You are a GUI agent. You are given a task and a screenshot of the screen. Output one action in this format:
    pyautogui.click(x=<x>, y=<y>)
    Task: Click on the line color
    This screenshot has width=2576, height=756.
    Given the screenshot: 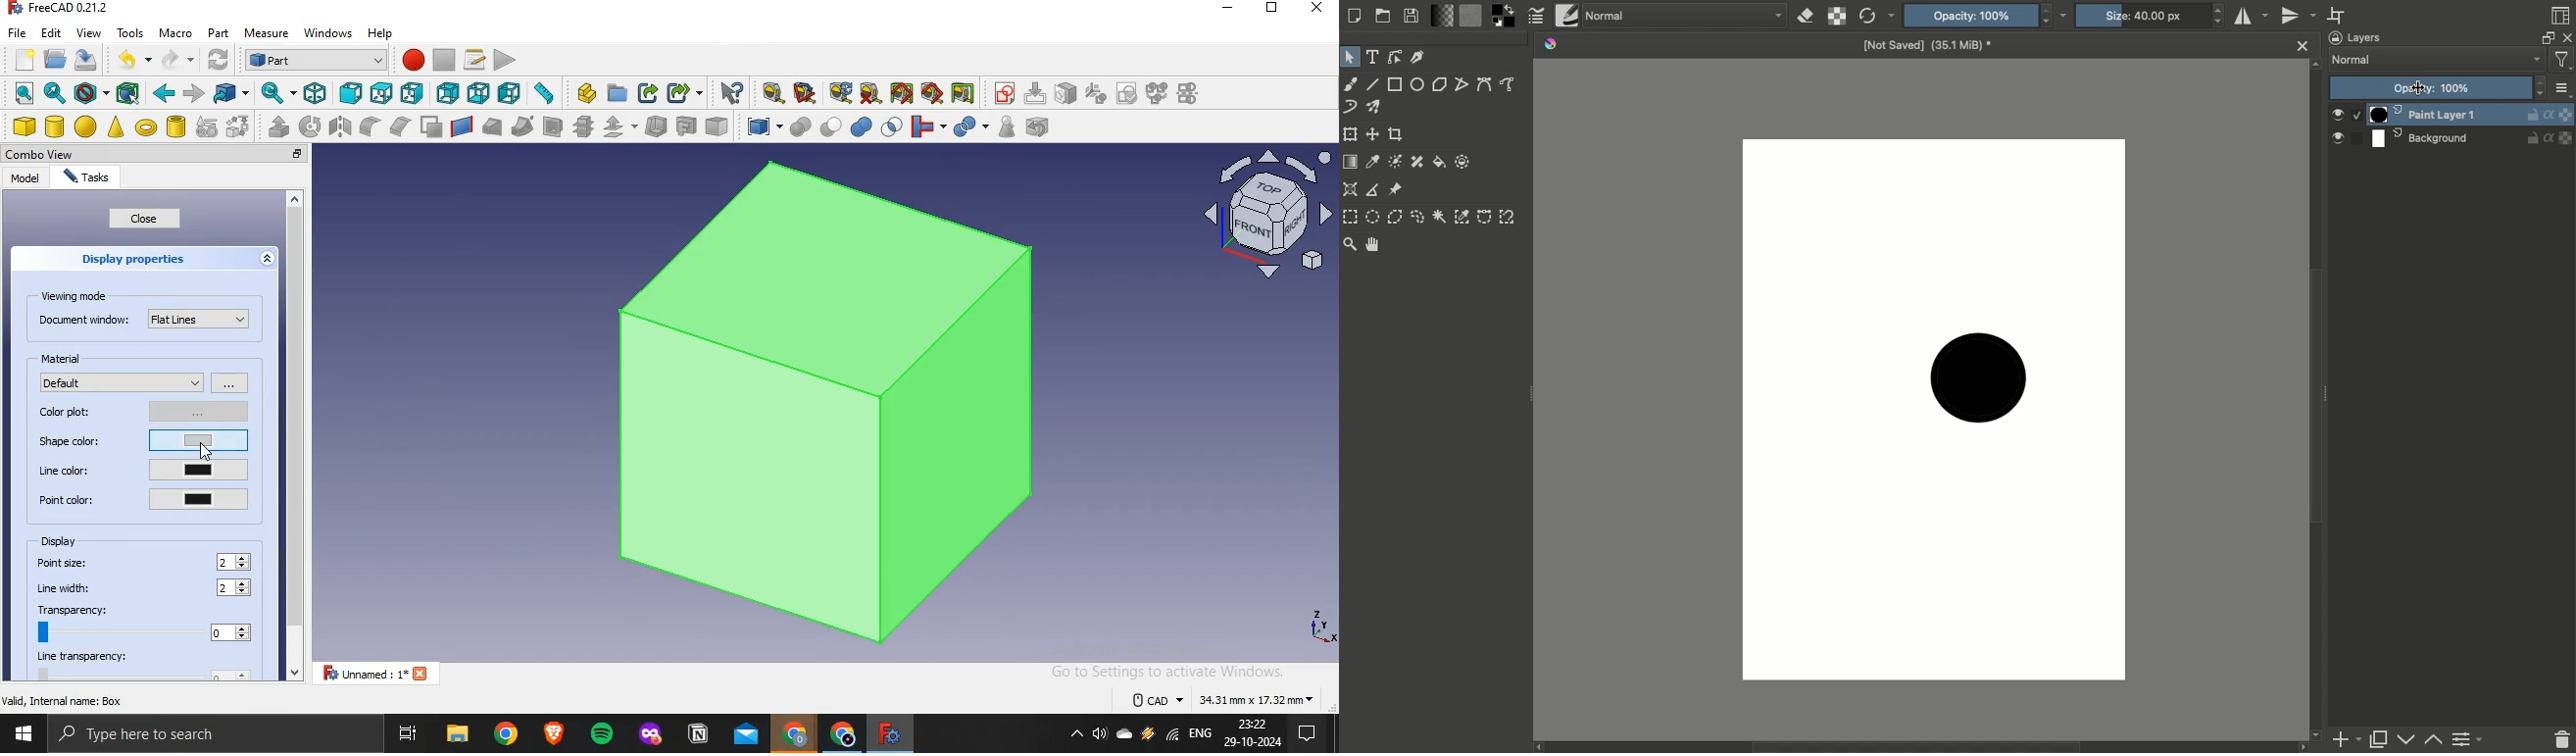 What is the action you would take?
    pyautogui.click(x=144, y=470)
    